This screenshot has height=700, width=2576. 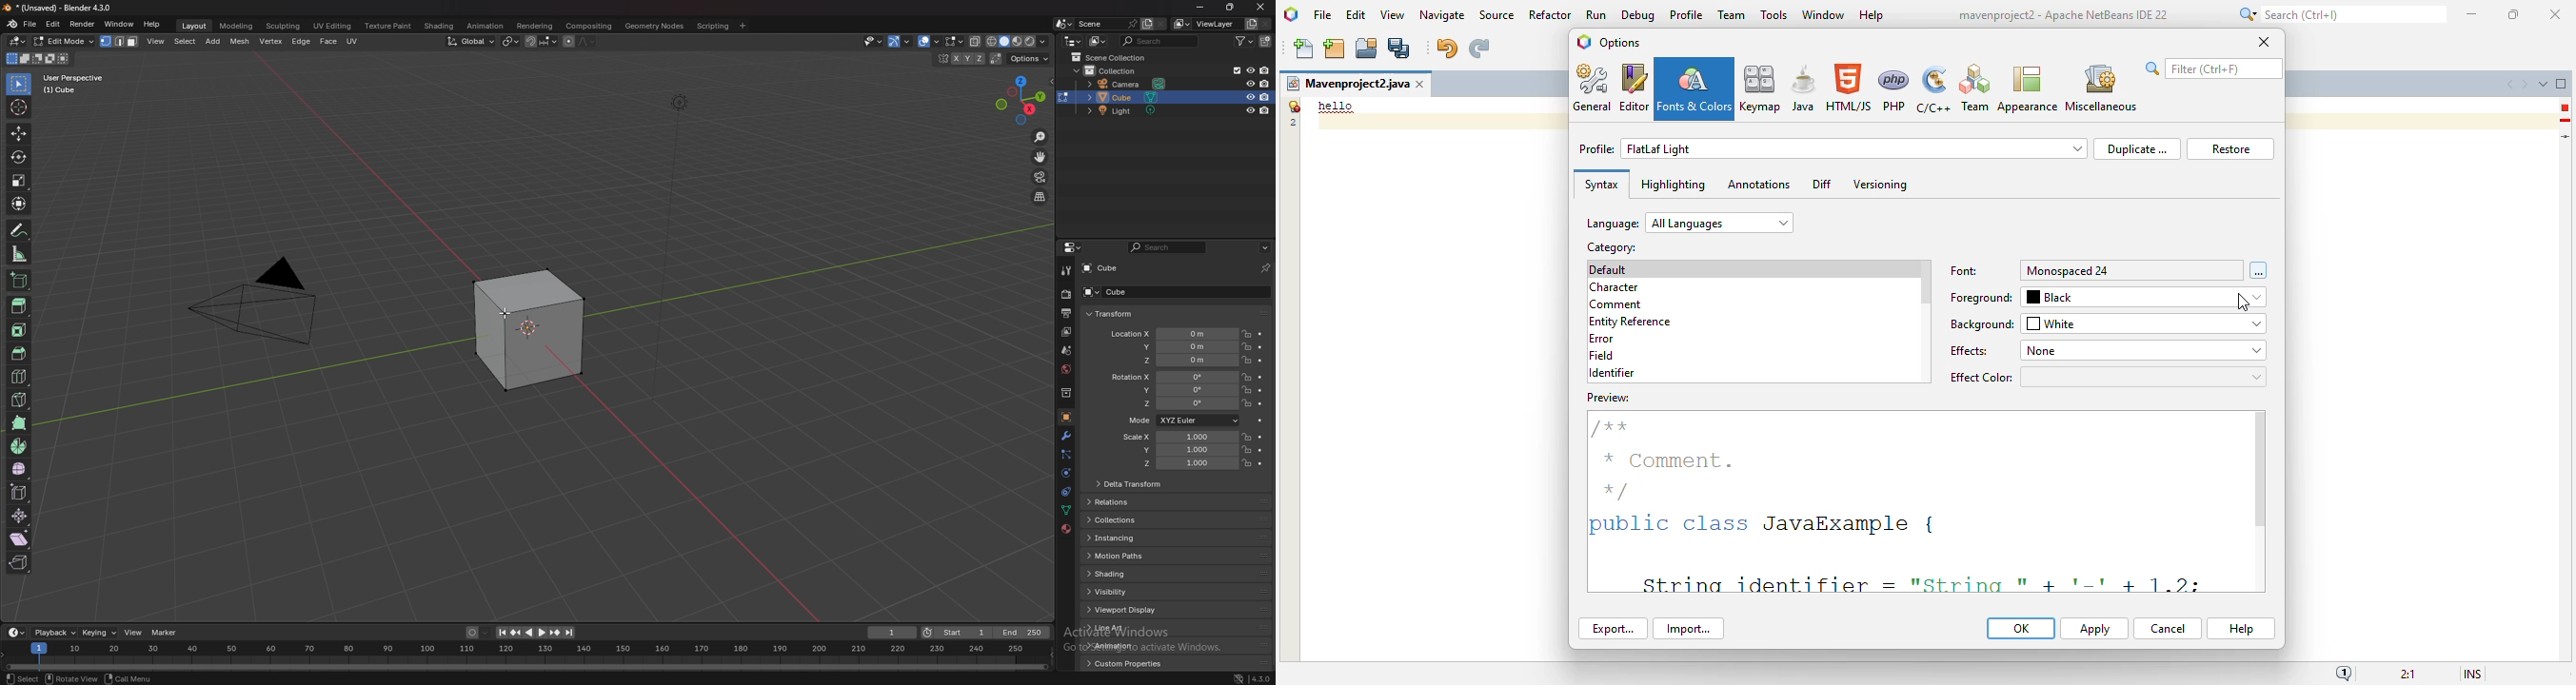 What do you see at coordinates (19, 229) in the screenshot?
I see `annotate` at bounding box center [19, 229].